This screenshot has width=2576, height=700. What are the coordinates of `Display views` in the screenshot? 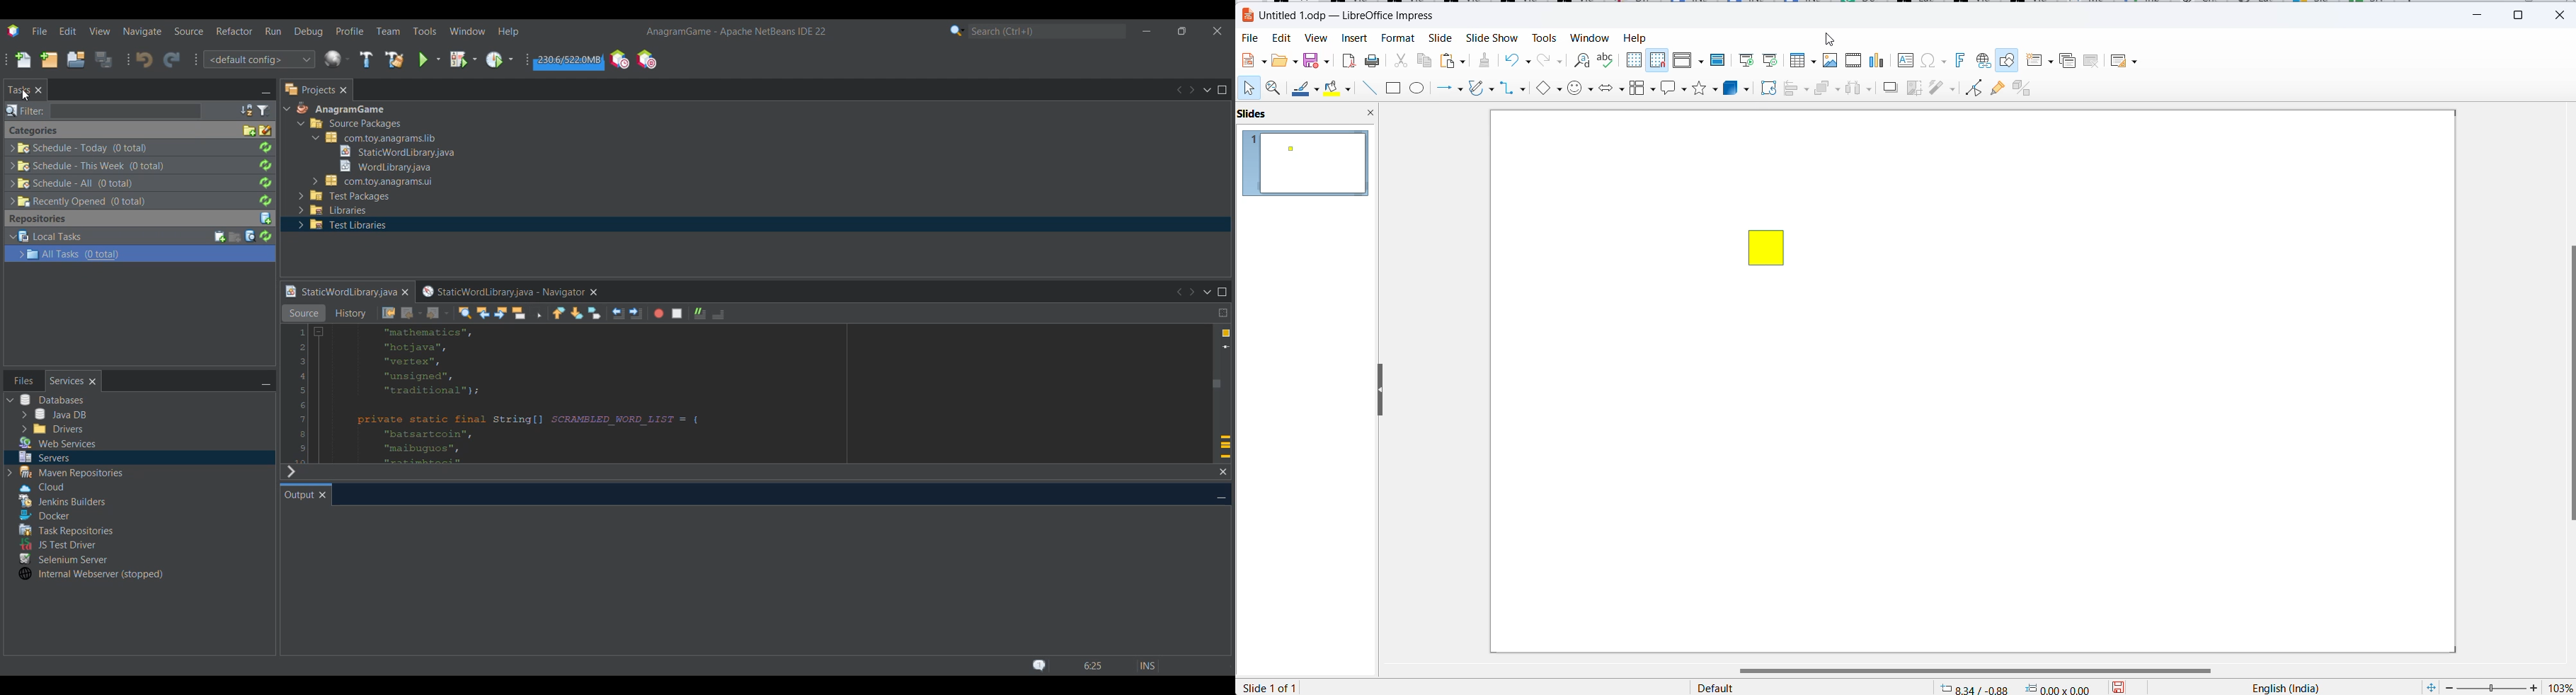 It's located at (1687, 59).